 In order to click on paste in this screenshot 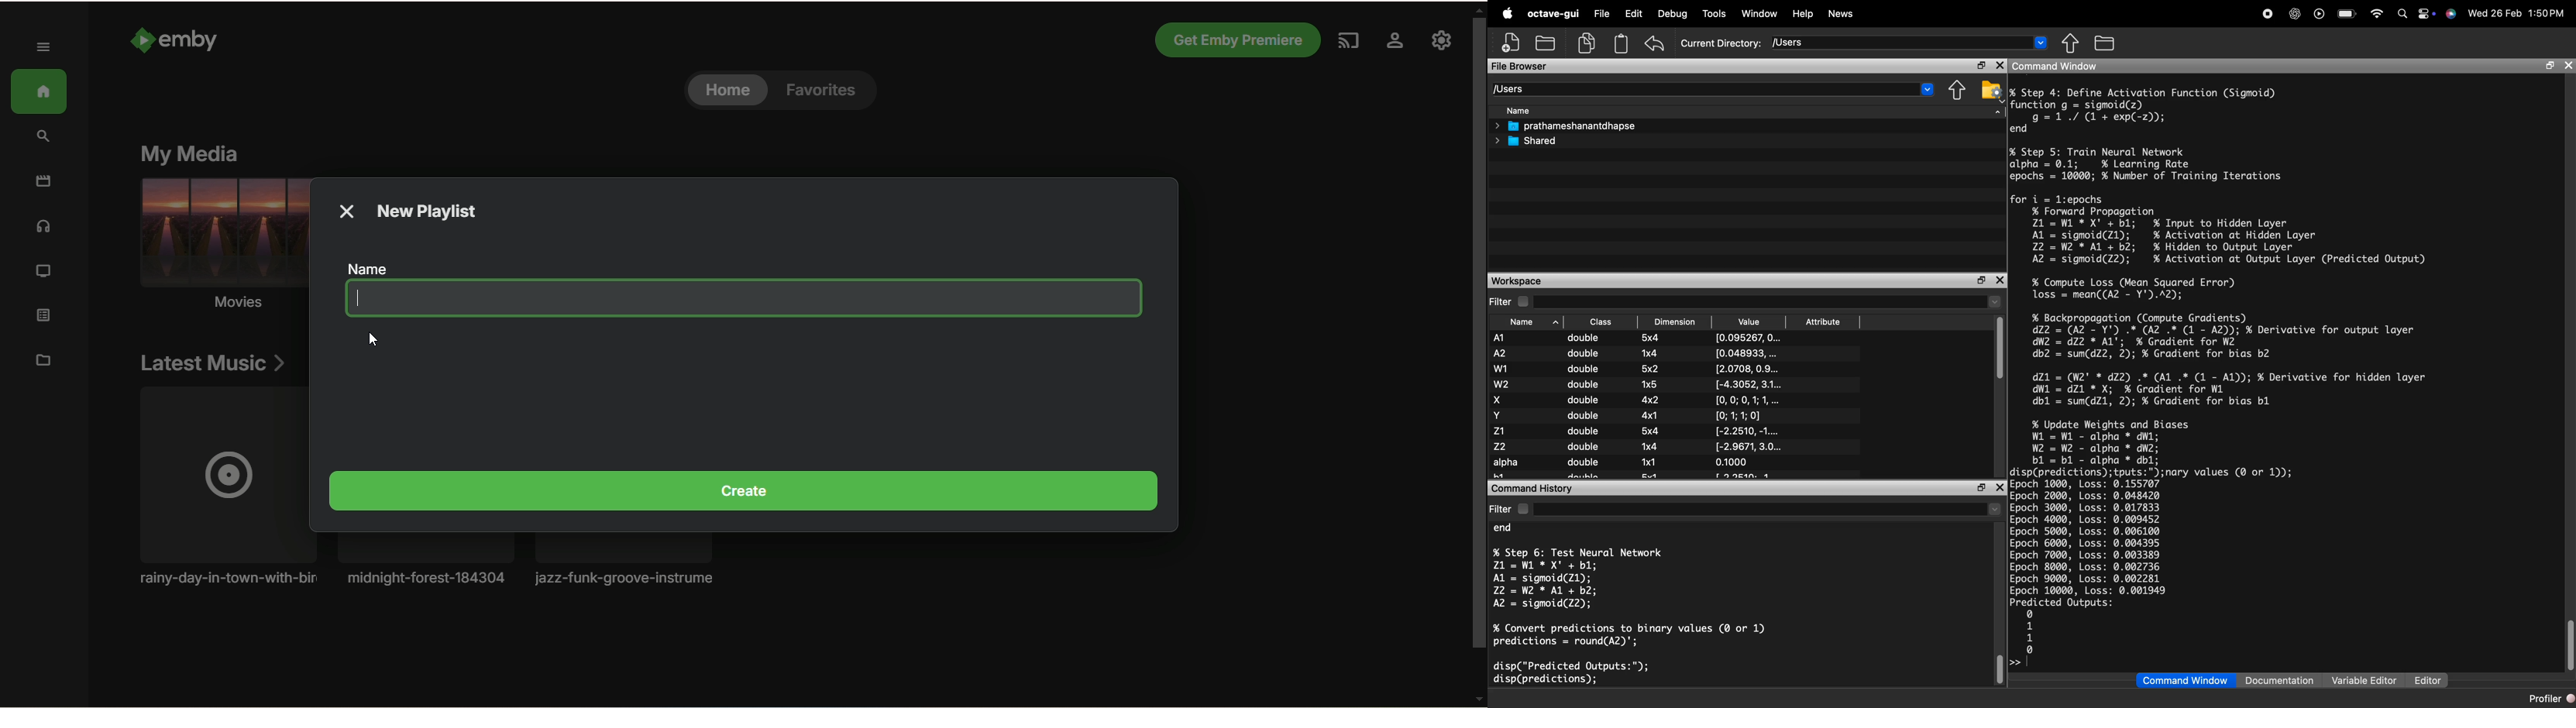, I will do `click(1621, 43)`.